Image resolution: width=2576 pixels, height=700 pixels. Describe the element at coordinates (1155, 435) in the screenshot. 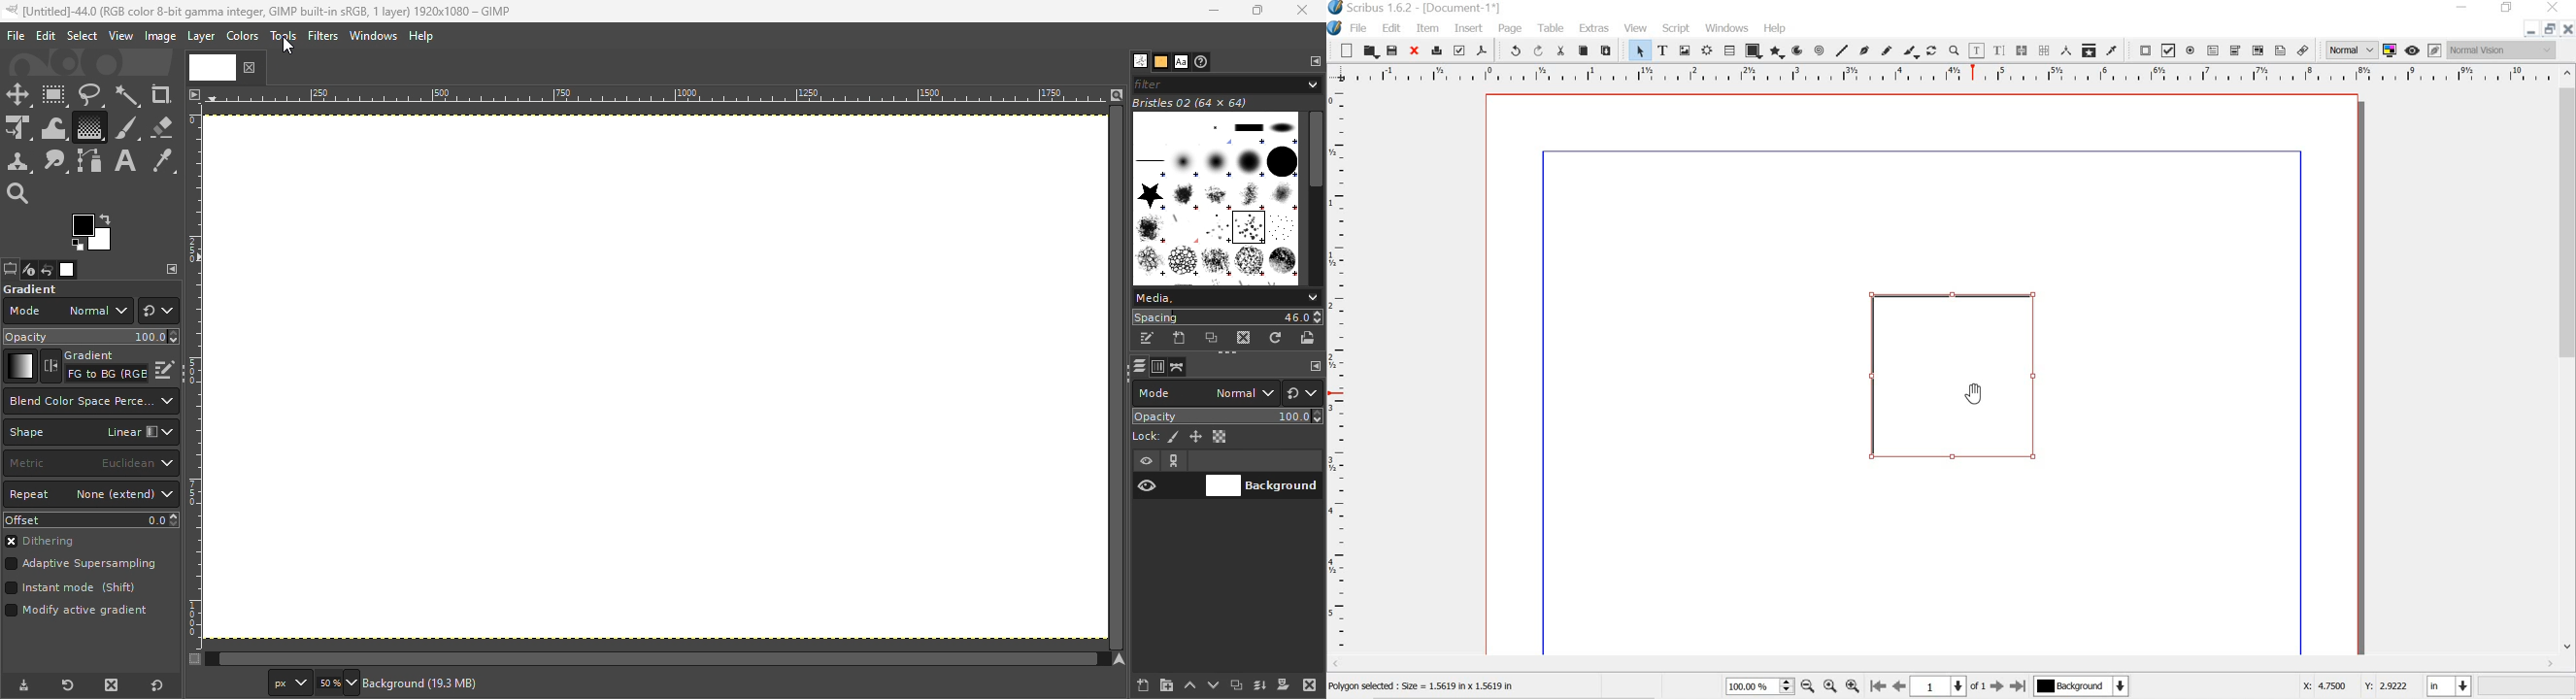

I see `Lock pixels` at that location.